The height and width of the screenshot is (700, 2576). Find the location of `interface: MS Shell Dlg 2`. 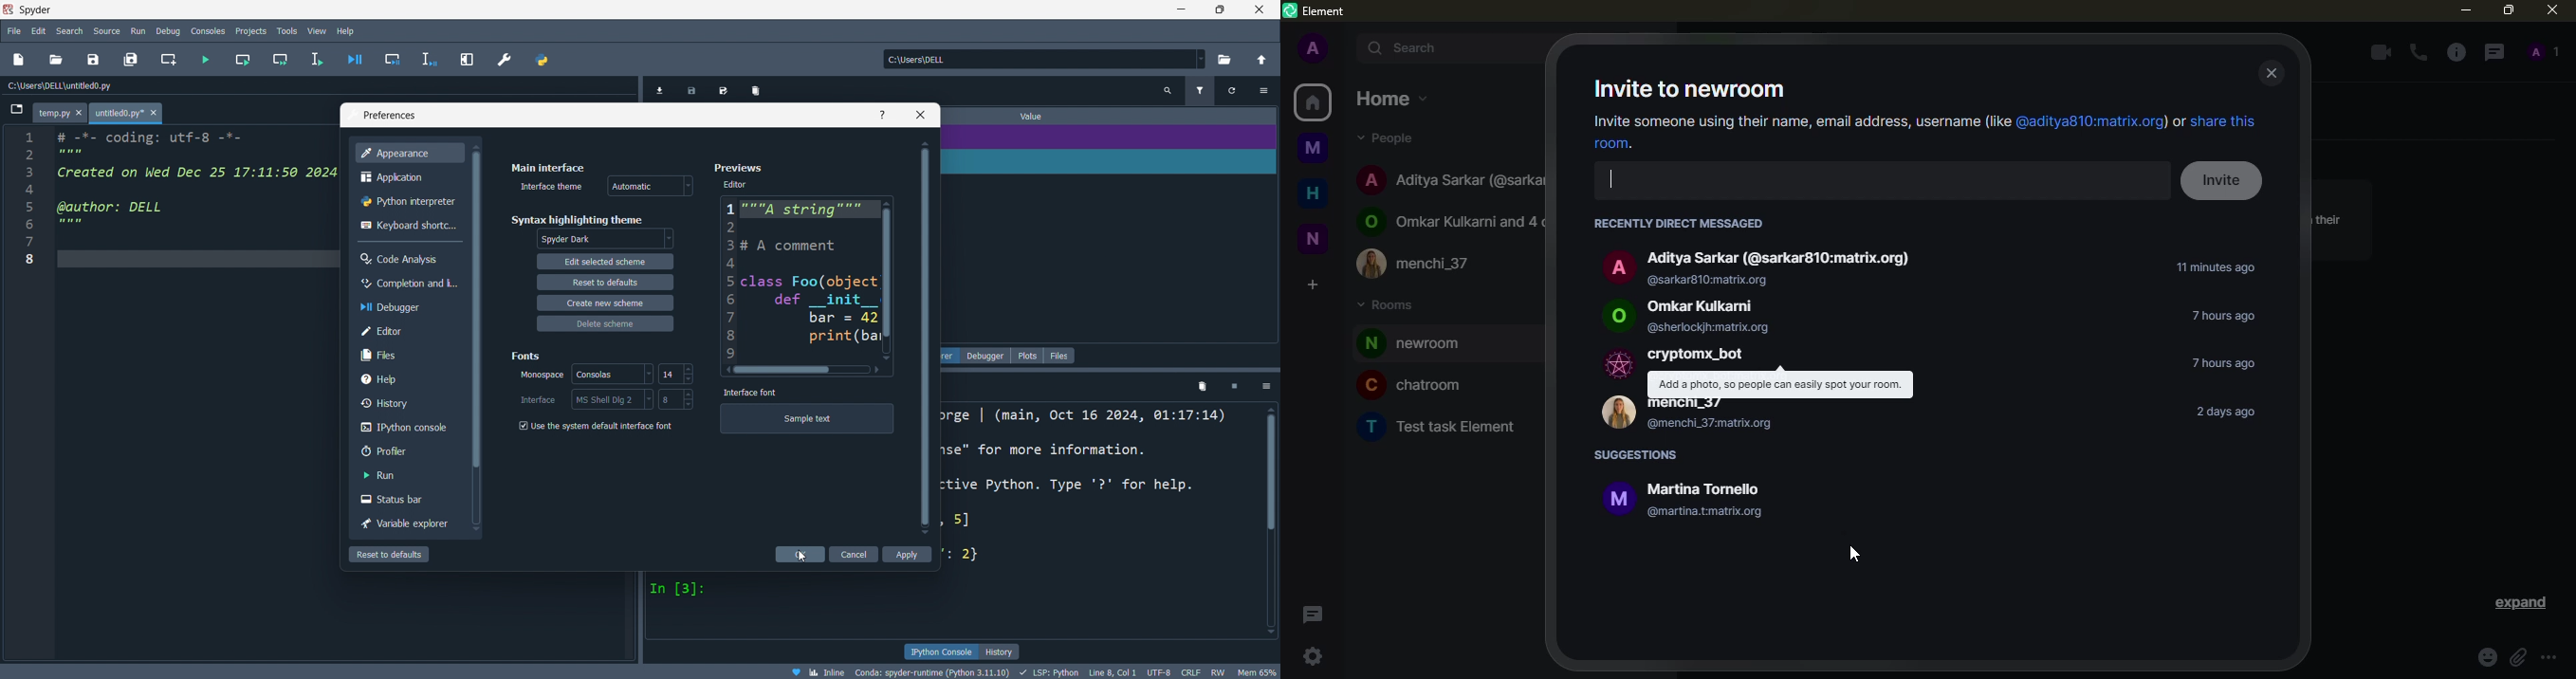

interface: MS Shell Dlg 2 is located at coordinates (580, 398).